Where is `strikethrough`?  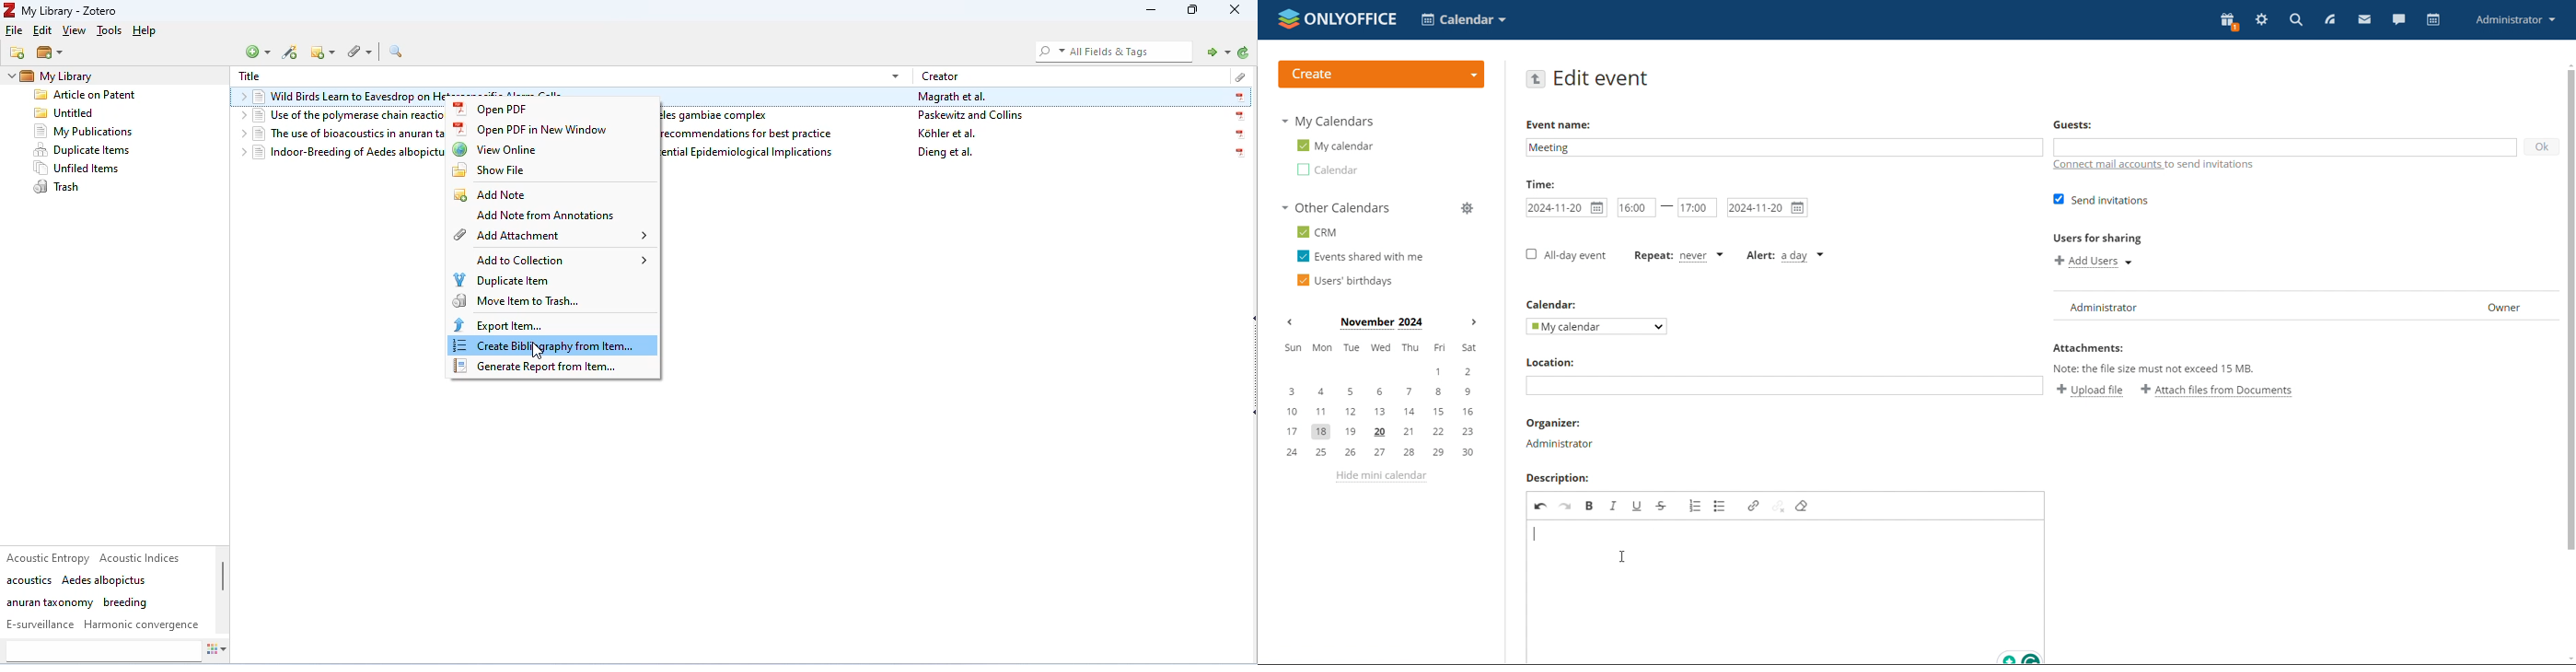
strikethrough is located at coordinates (1661, 506).